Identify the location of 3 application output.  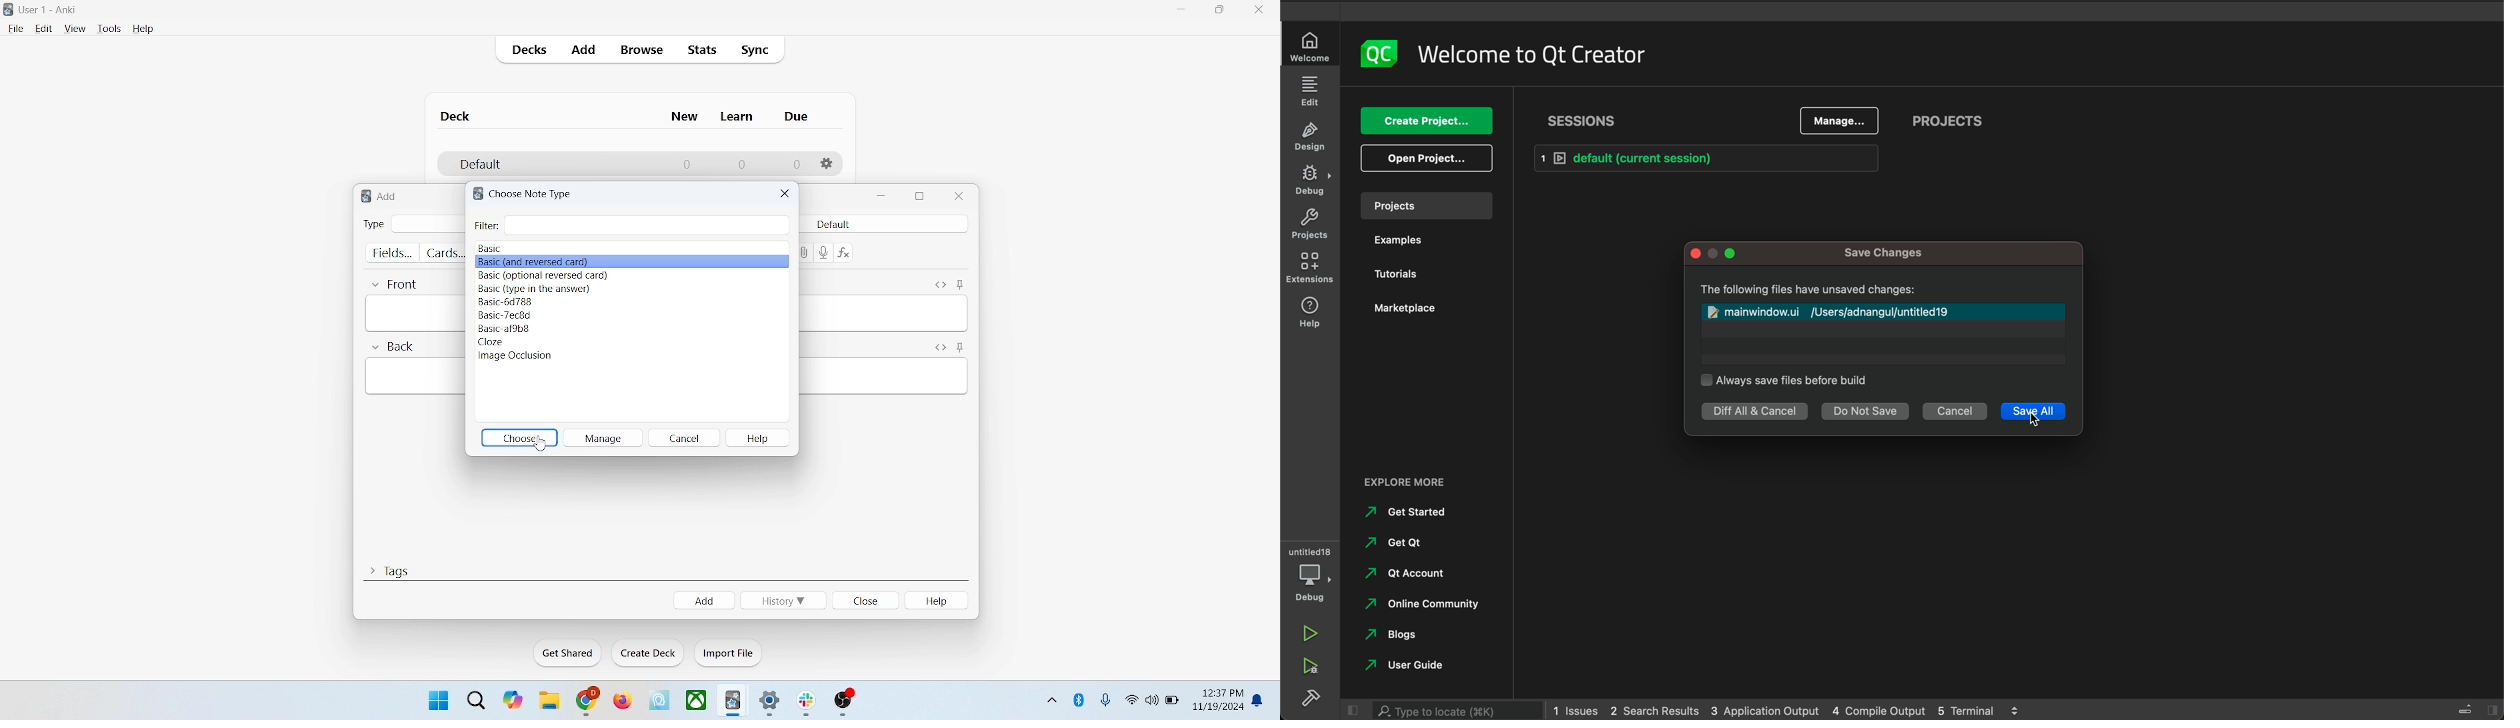
(1767, 708).